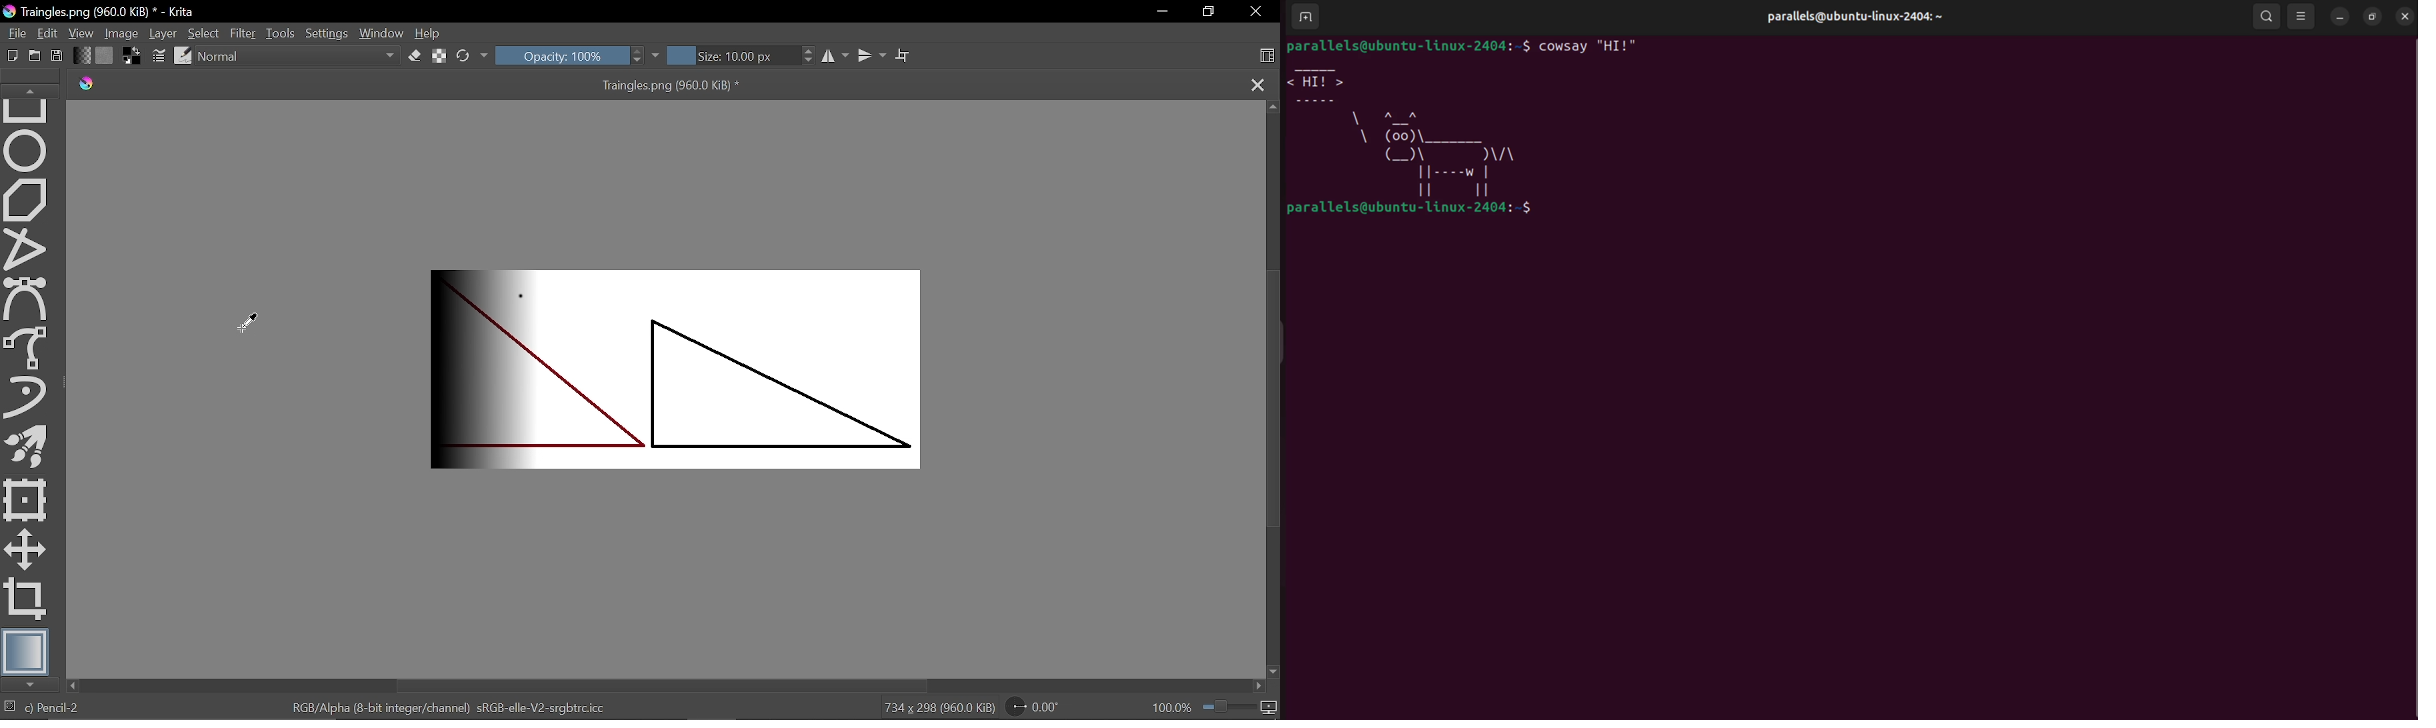 The width and height of the screenshot is (2436, 728). I want to click on Close tab, so click(1258, 83).